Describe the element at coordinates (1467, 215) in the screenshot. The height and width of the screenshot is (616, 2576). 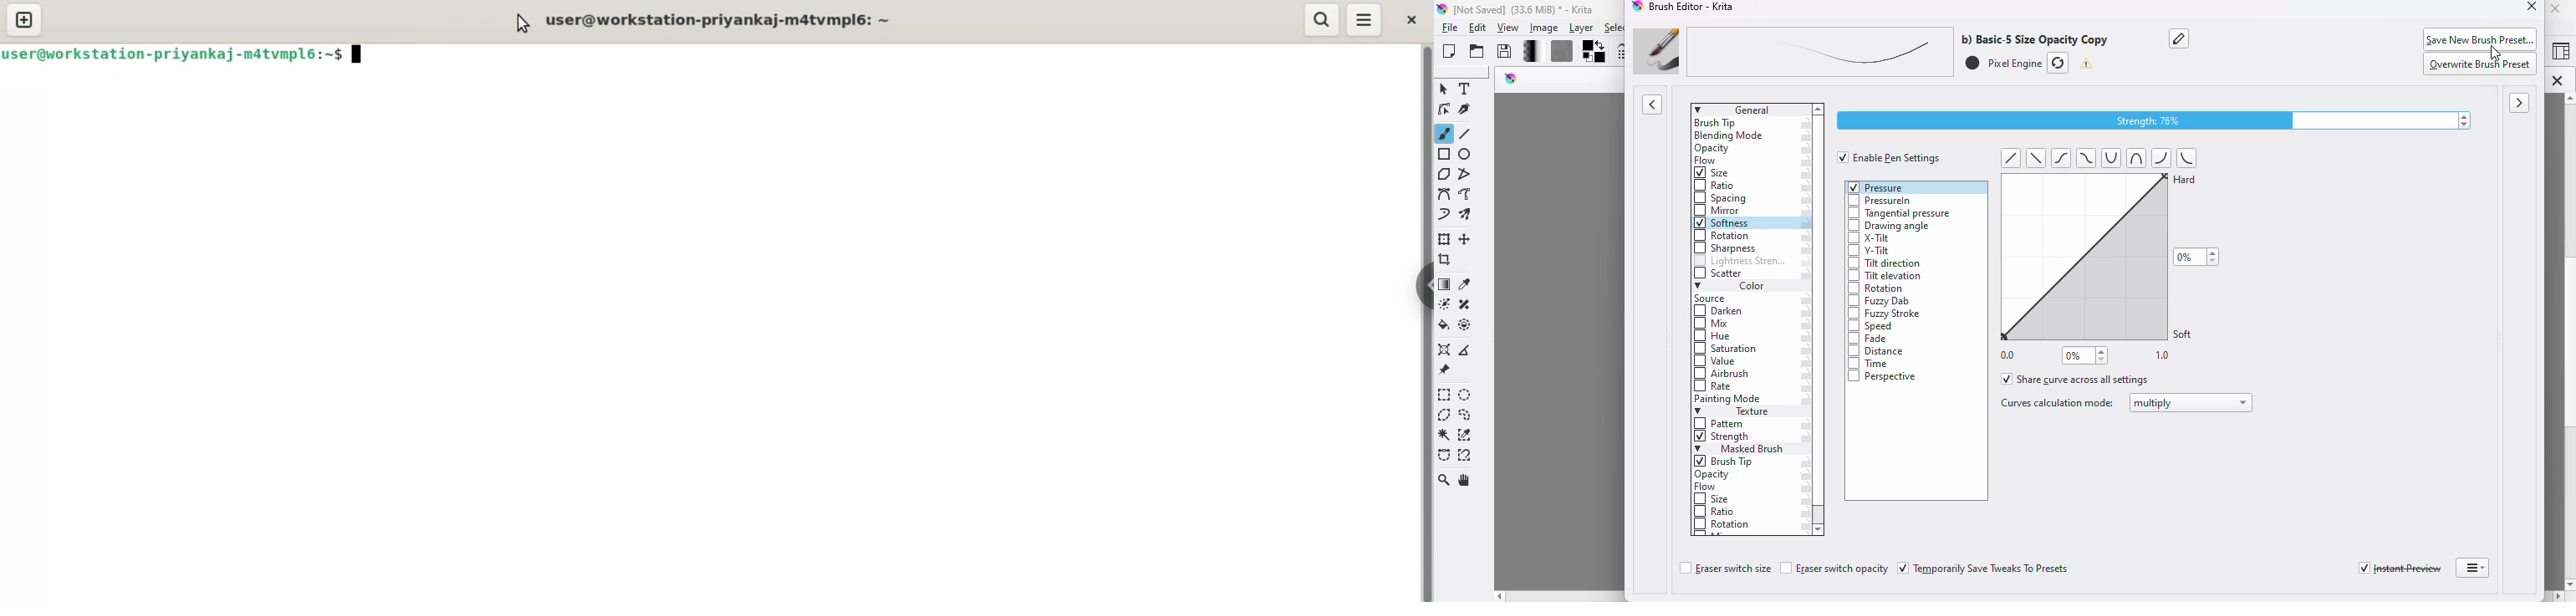
I see `multibrush tool` at that location.